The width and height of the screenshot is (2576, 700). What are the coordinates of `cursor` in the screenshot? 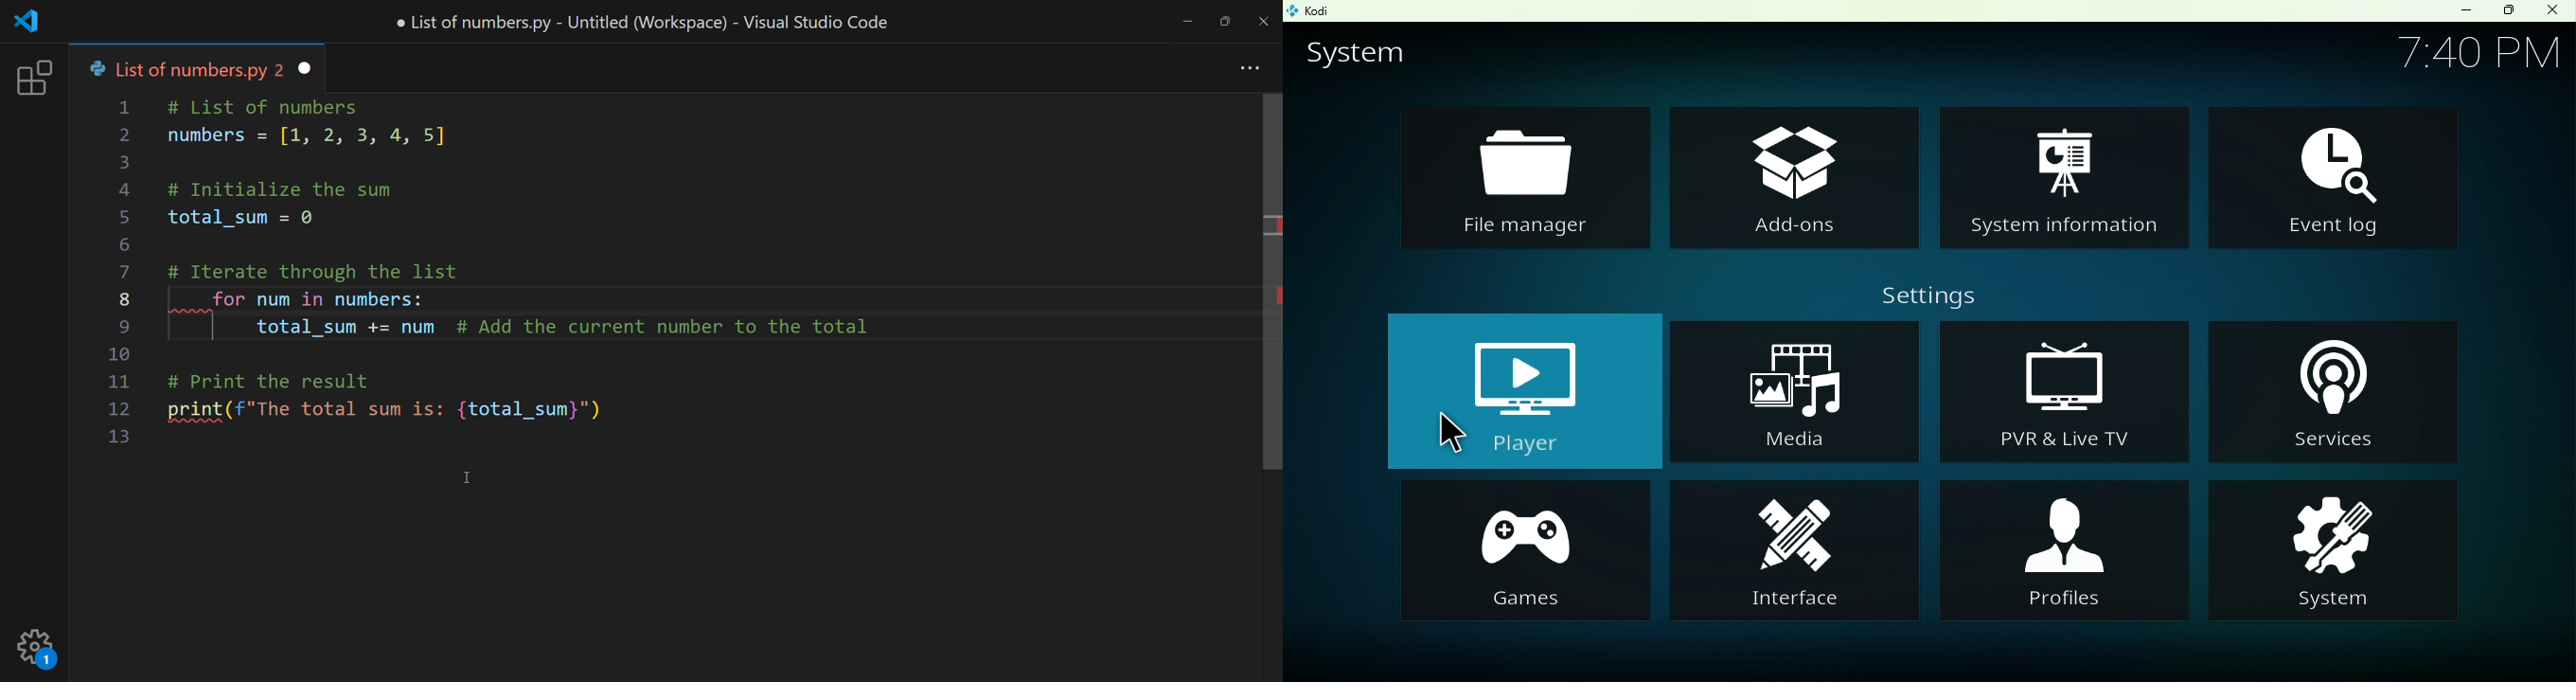 It's located at (460, 473).